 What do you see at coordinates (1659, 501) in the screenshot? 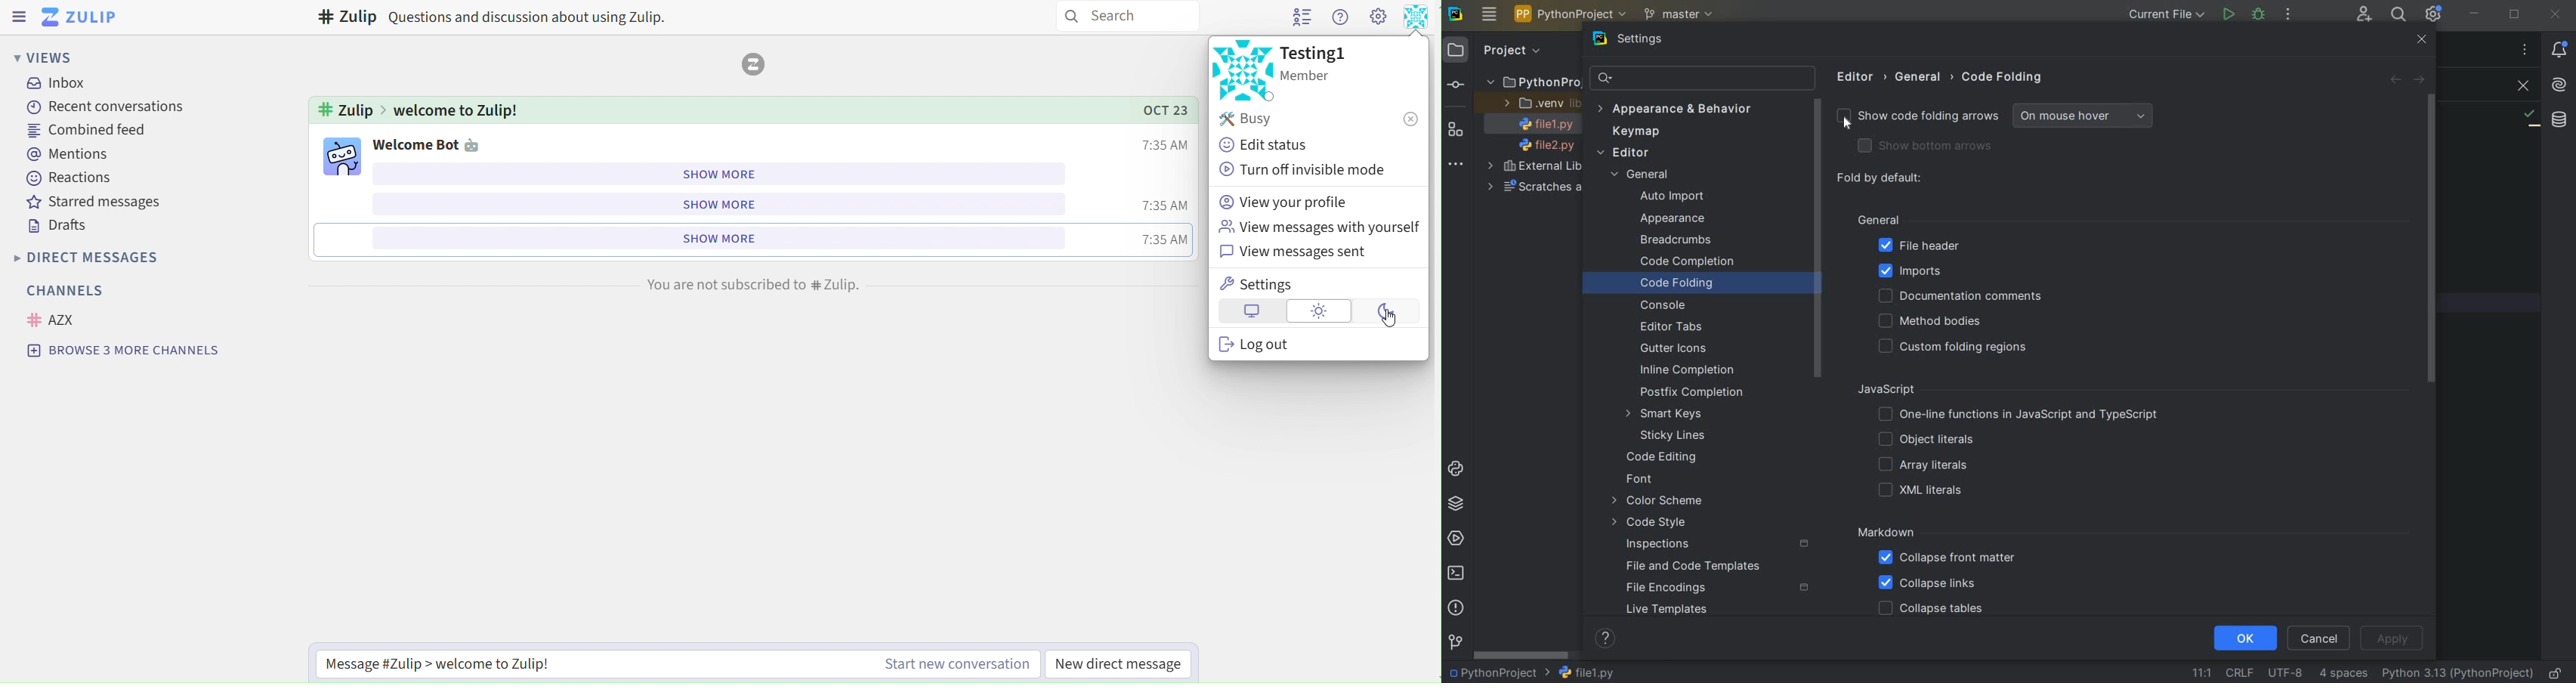
I see `COLOR SCHEME` at bounding box center [1659, 501].